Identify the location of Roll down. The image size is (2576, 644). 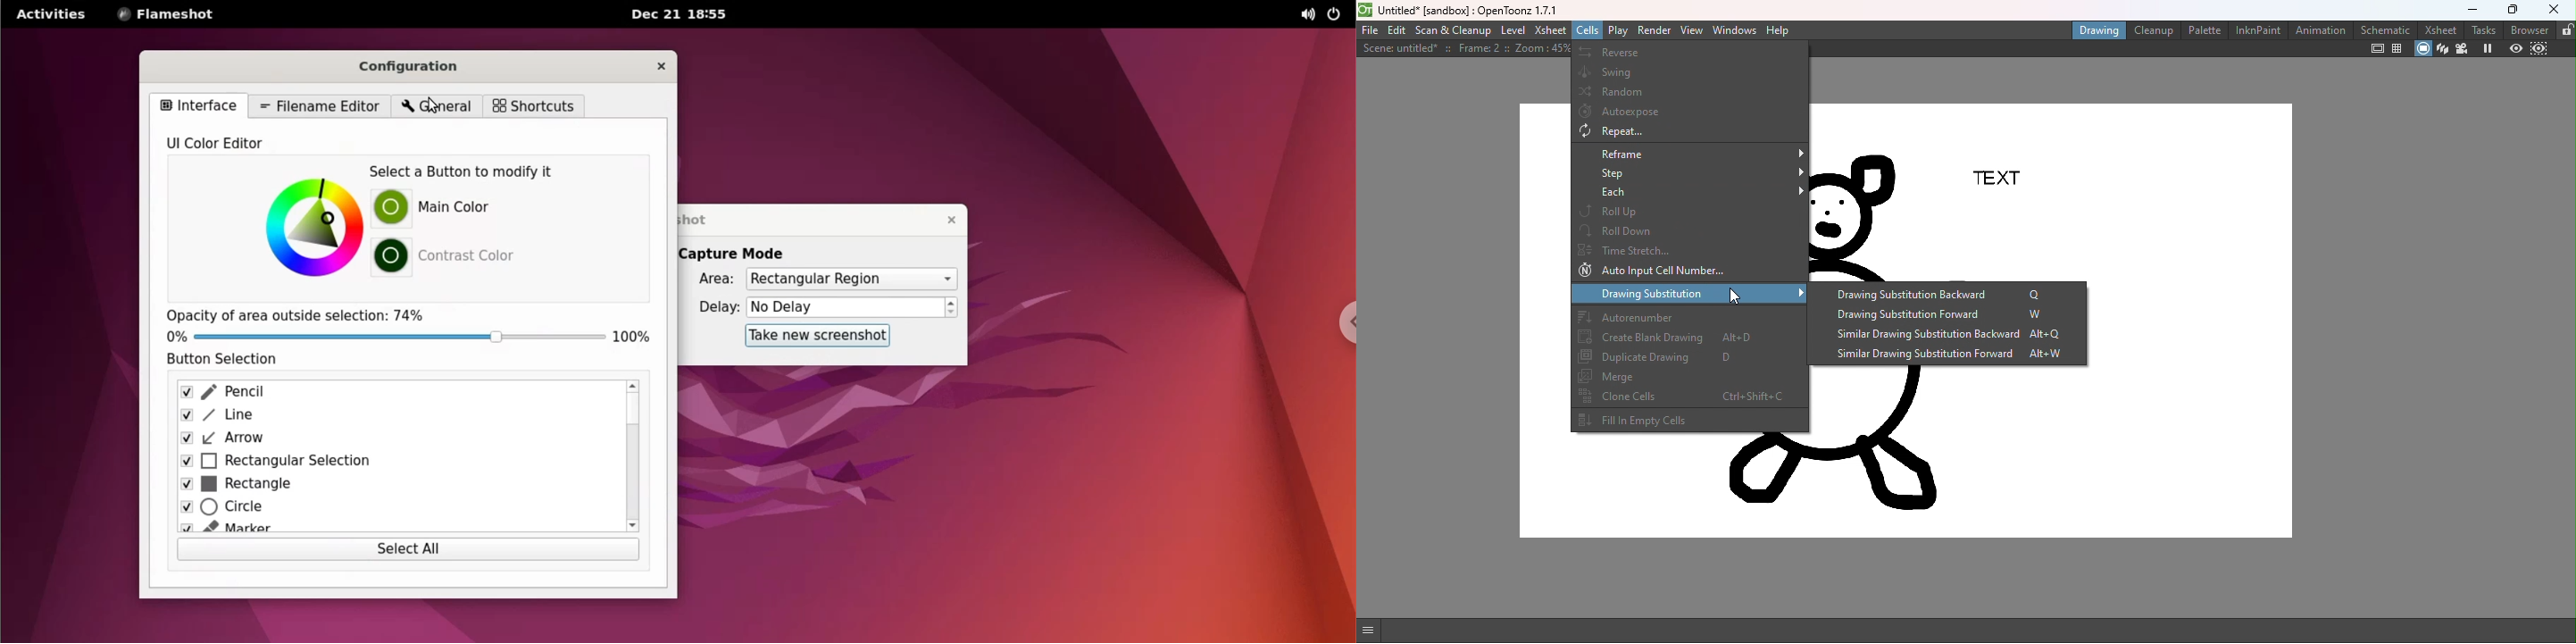
(1691, 232).